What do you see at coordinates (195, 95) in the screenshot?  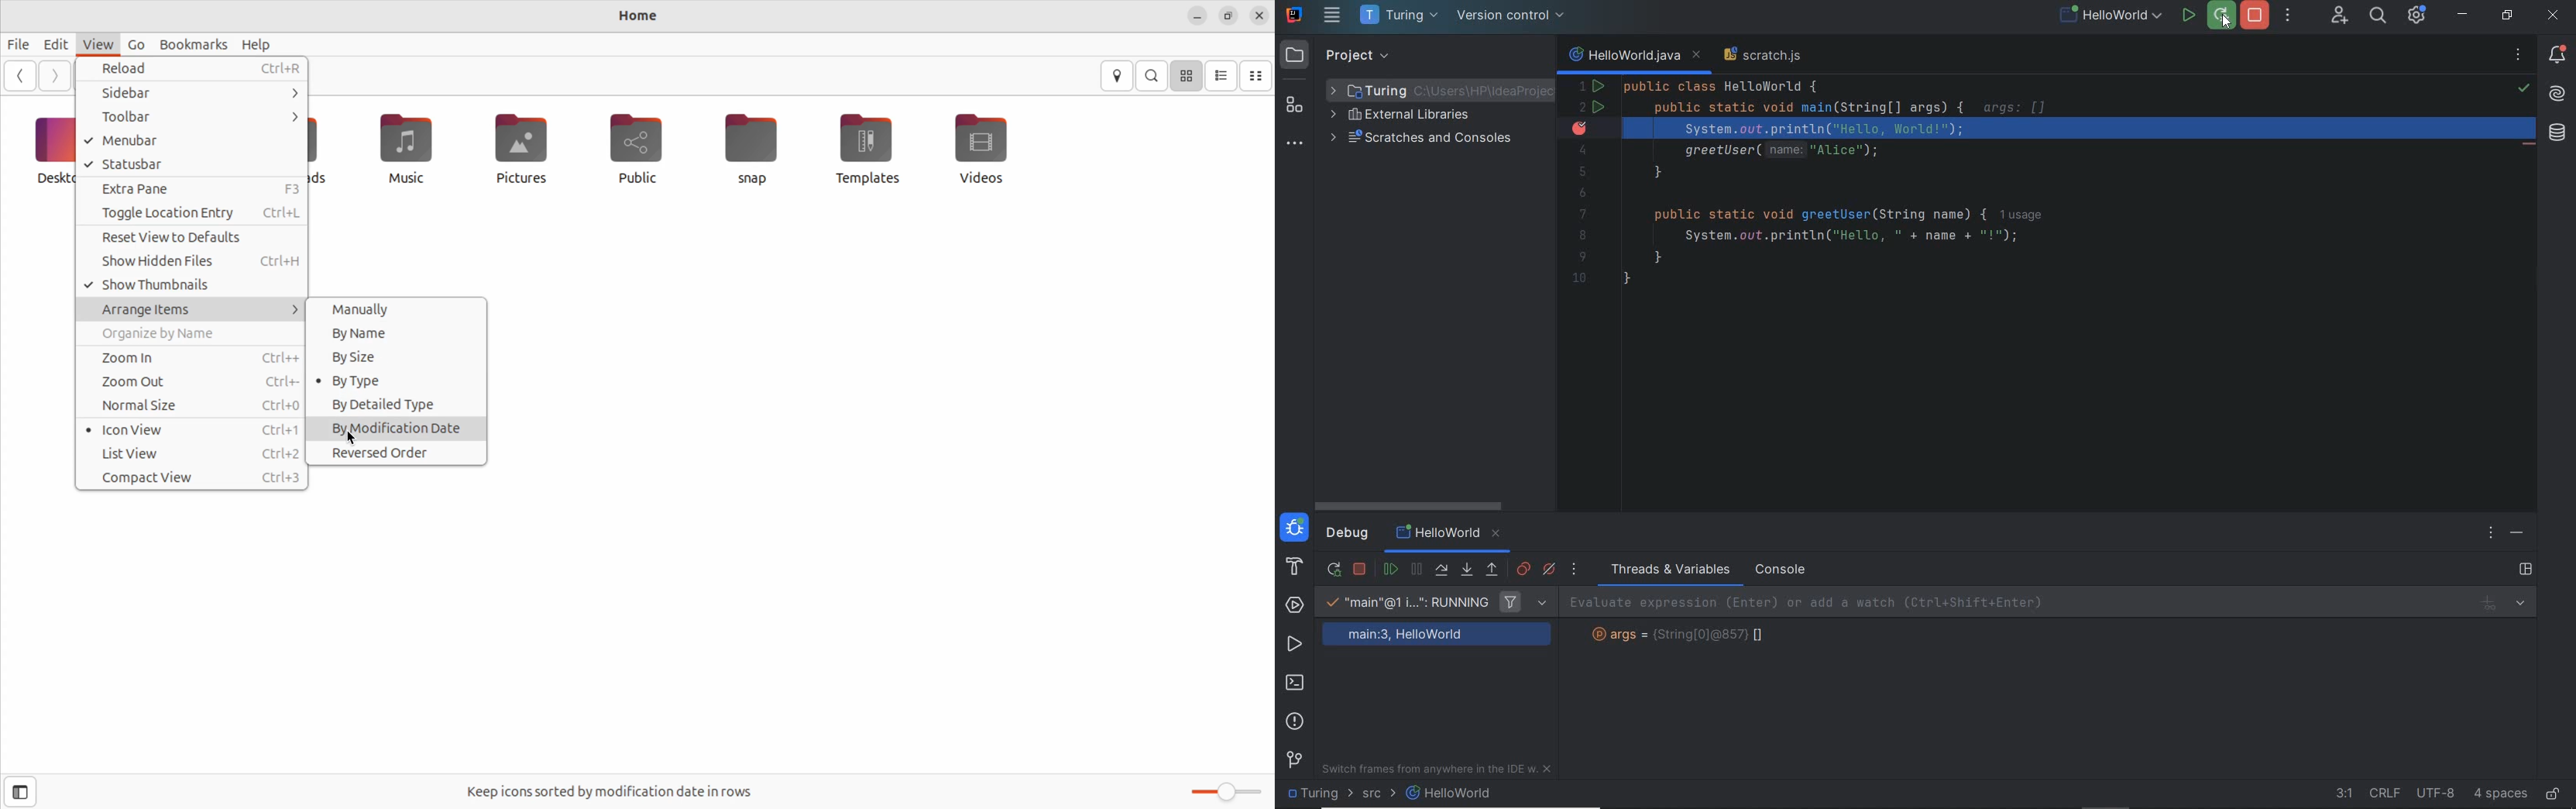 I see `sidebar` at bounding box center [195, 95].